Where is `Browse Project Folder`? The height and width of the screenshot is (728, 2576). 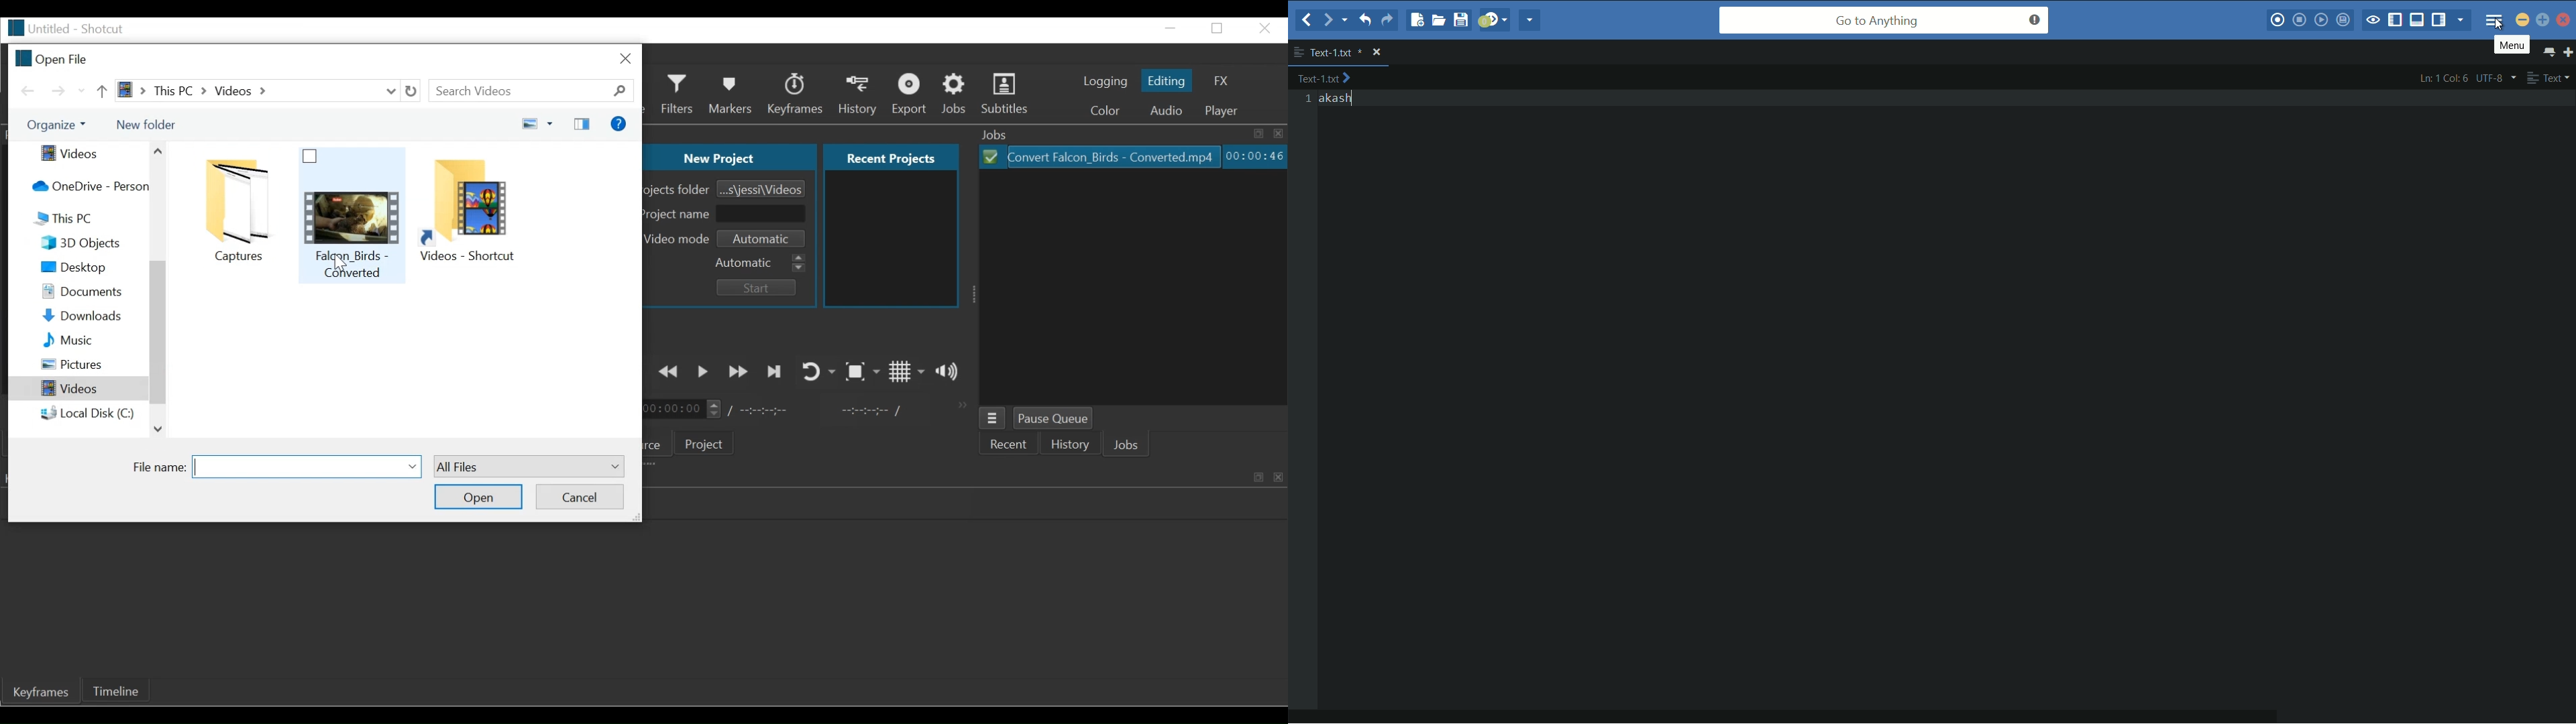 Browse Project Folder is located at coordinates (760, 188).